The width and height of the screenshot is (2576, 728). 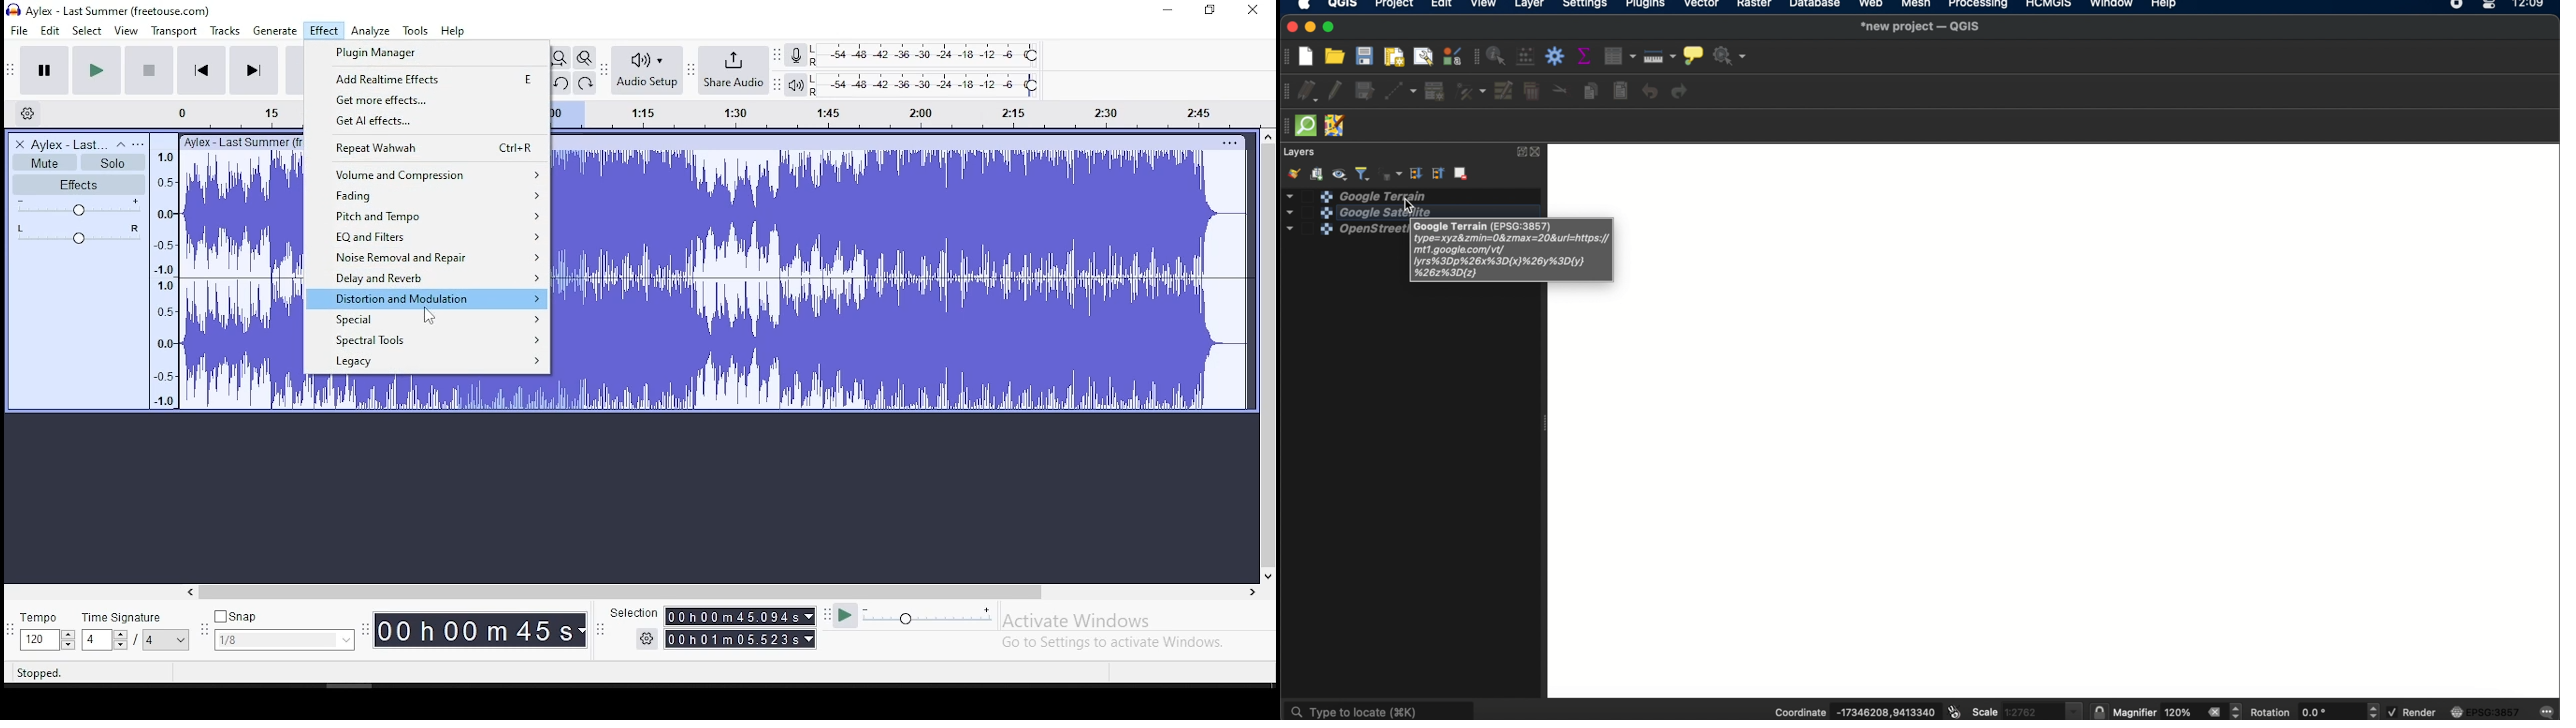 What do you see at coordinates (127, 31) in the screenshot?
I see `view` at bounding box center [127, 31].